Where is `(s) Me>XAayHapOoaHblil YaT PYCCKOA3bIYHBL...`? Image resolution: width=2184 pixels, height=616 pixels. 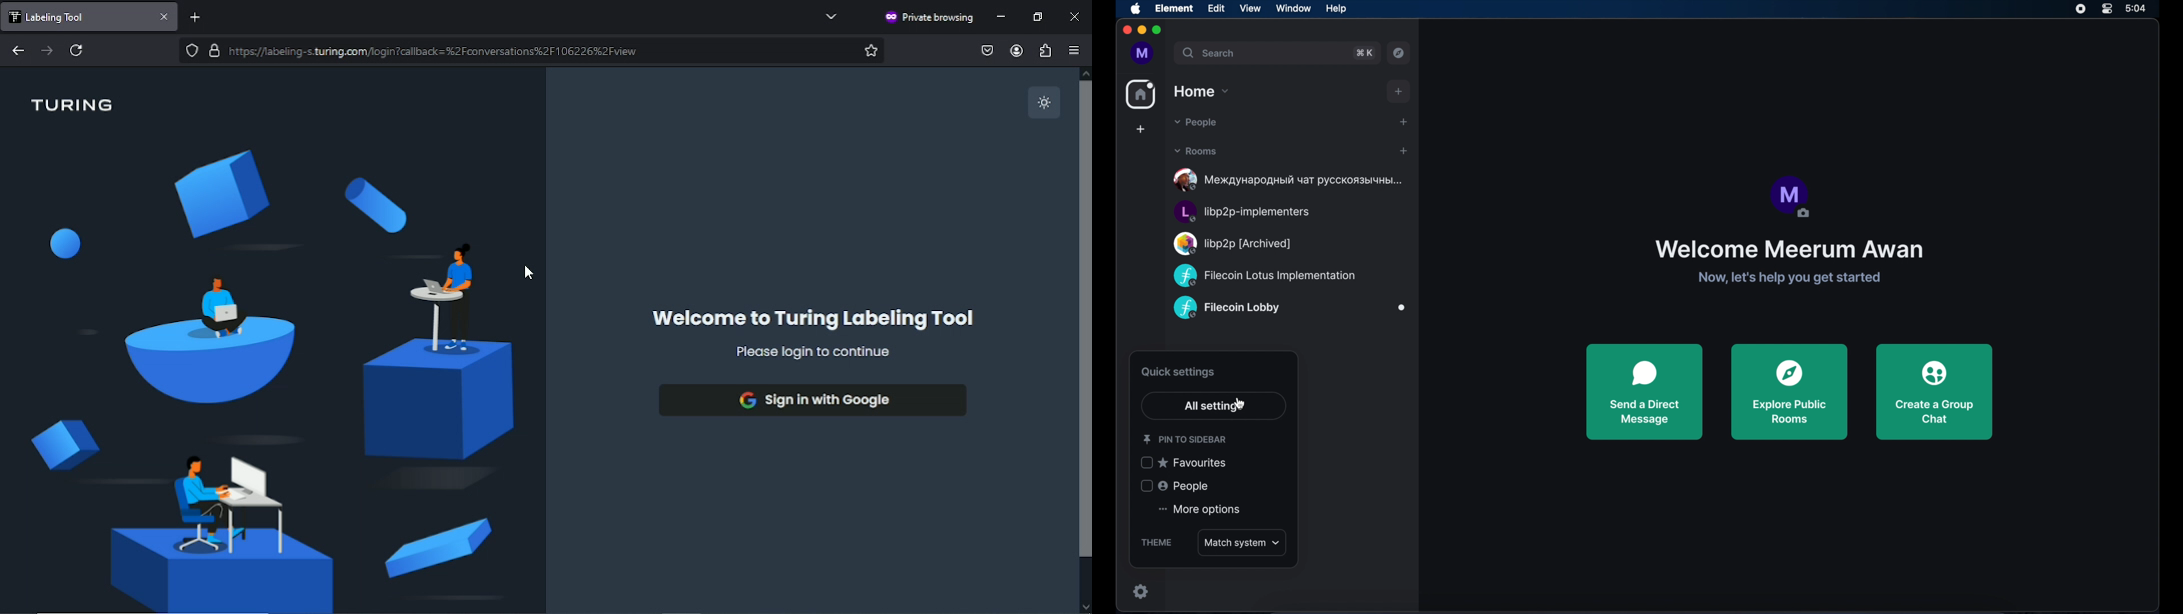 (s) Me>XAayHapOoaHblil YaT PYCCKOA3bIYHBL... is located at coordinates (1293, 180).